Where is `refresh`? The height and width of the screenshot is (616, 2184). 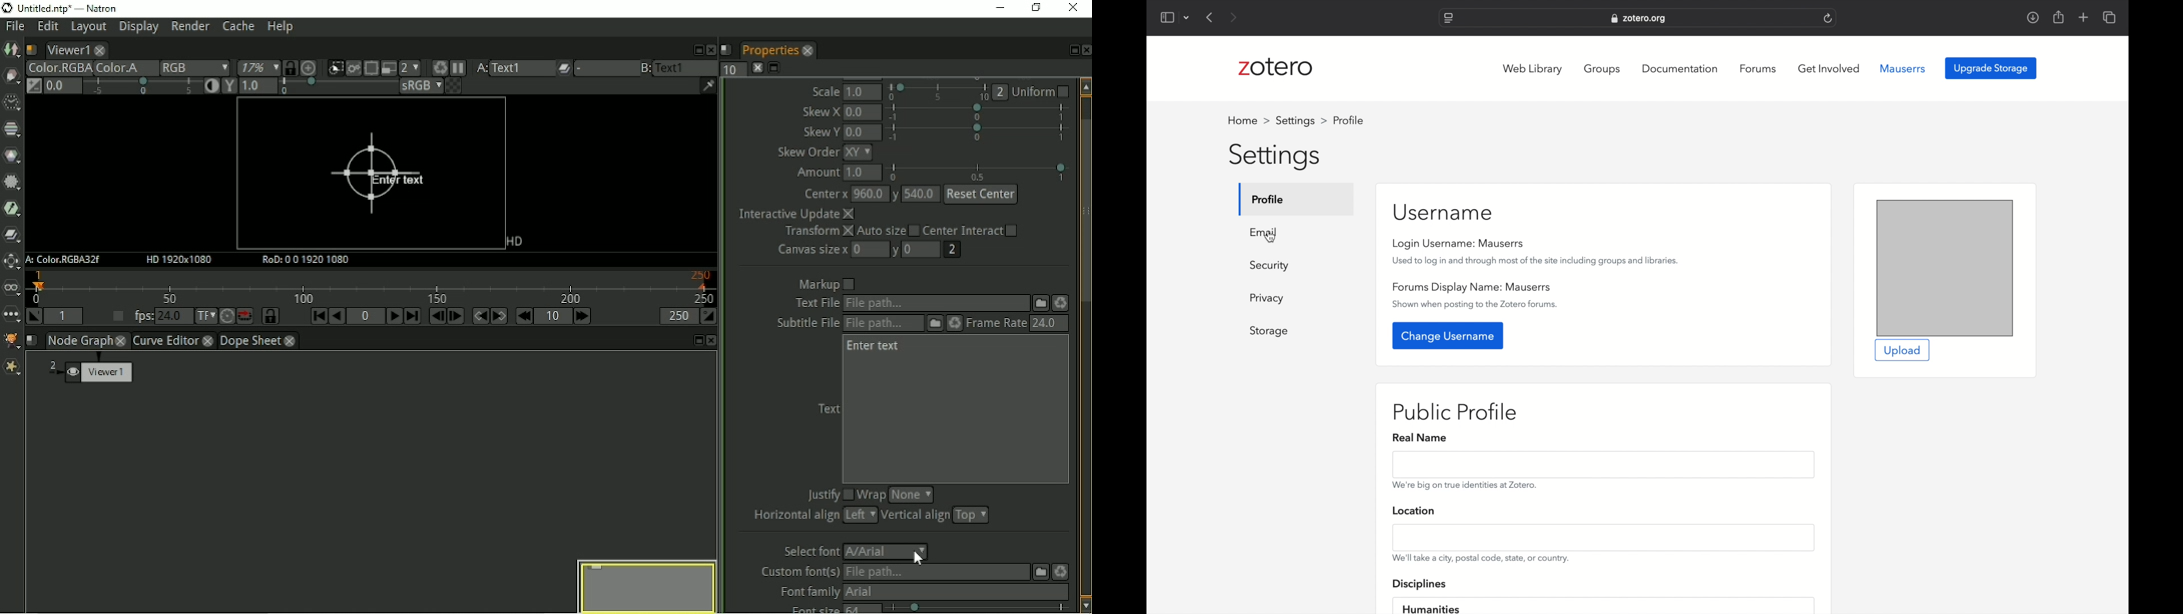
refresh is located at coordinates (1828, 18).